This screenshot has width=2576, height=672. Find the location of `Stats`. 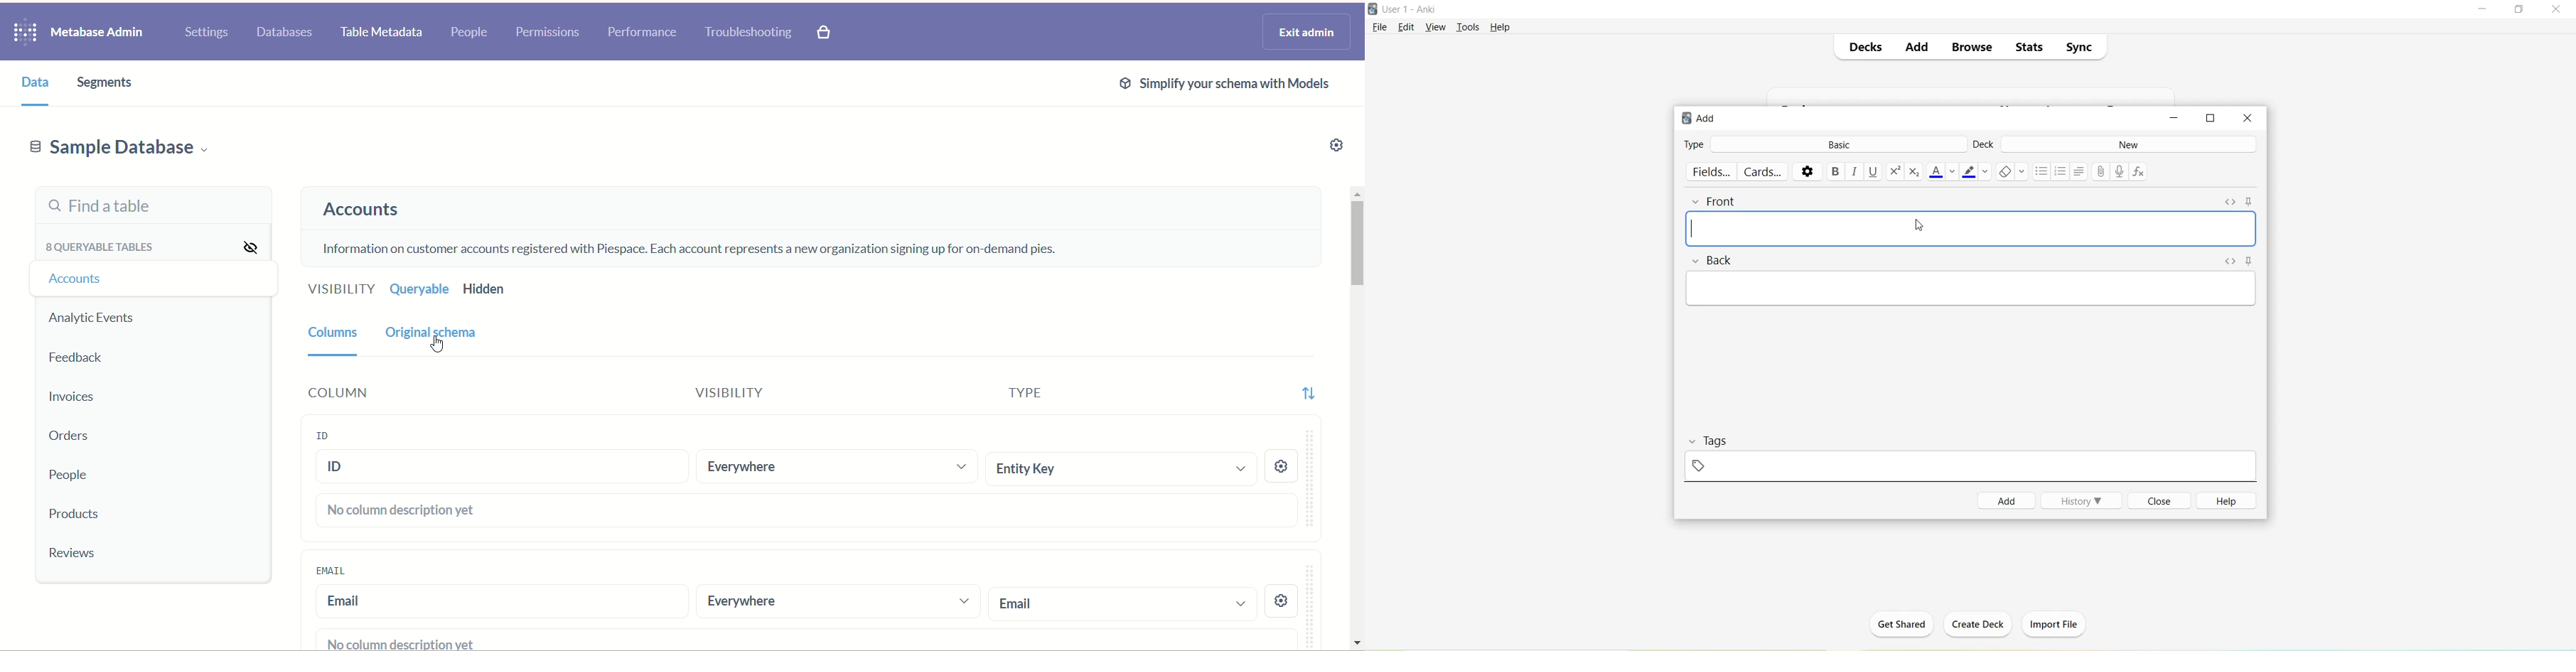

Stats is located at coordinates (2027, 47).